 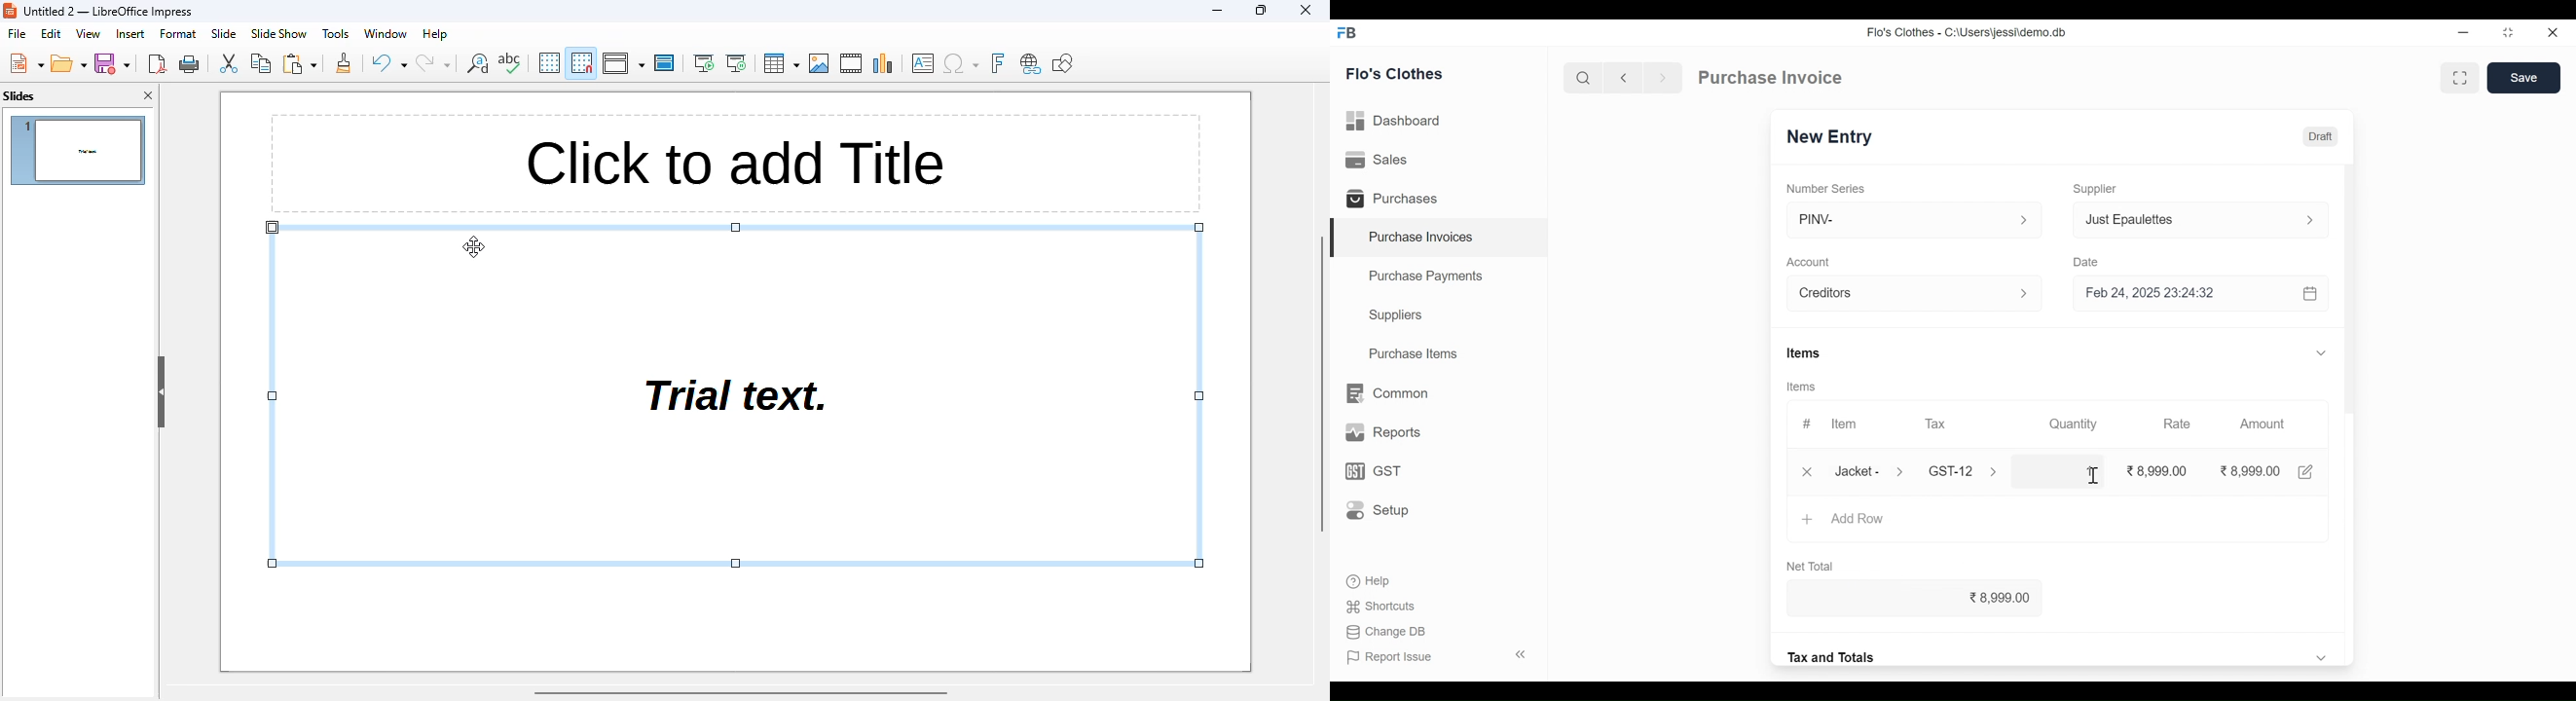 I want to click on slides, so click(x=19, y=95).